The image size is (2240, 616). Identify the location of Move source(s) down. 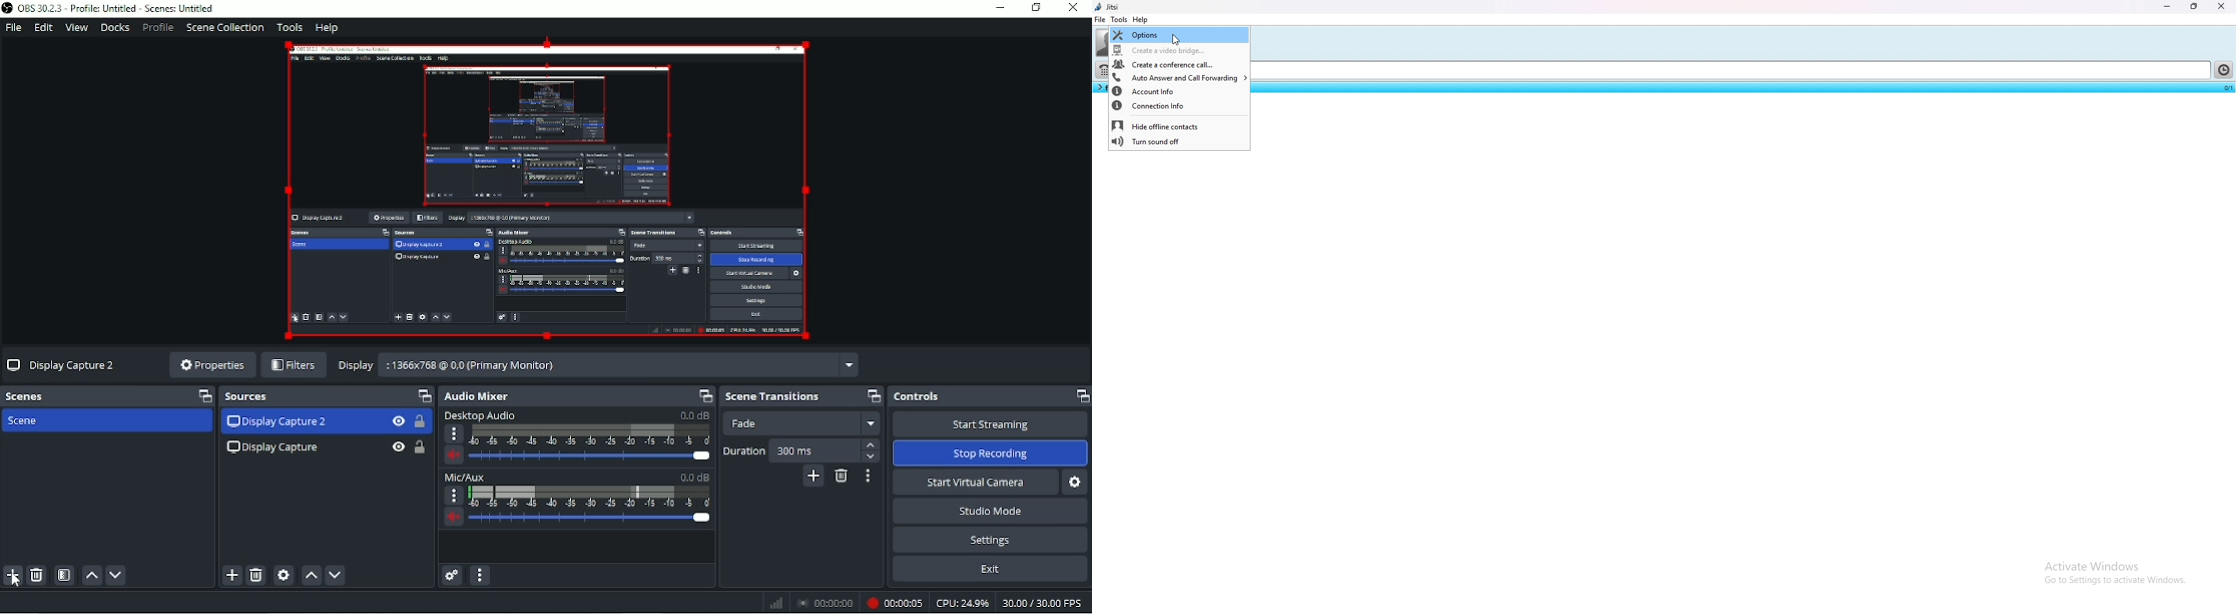
(335, 575).